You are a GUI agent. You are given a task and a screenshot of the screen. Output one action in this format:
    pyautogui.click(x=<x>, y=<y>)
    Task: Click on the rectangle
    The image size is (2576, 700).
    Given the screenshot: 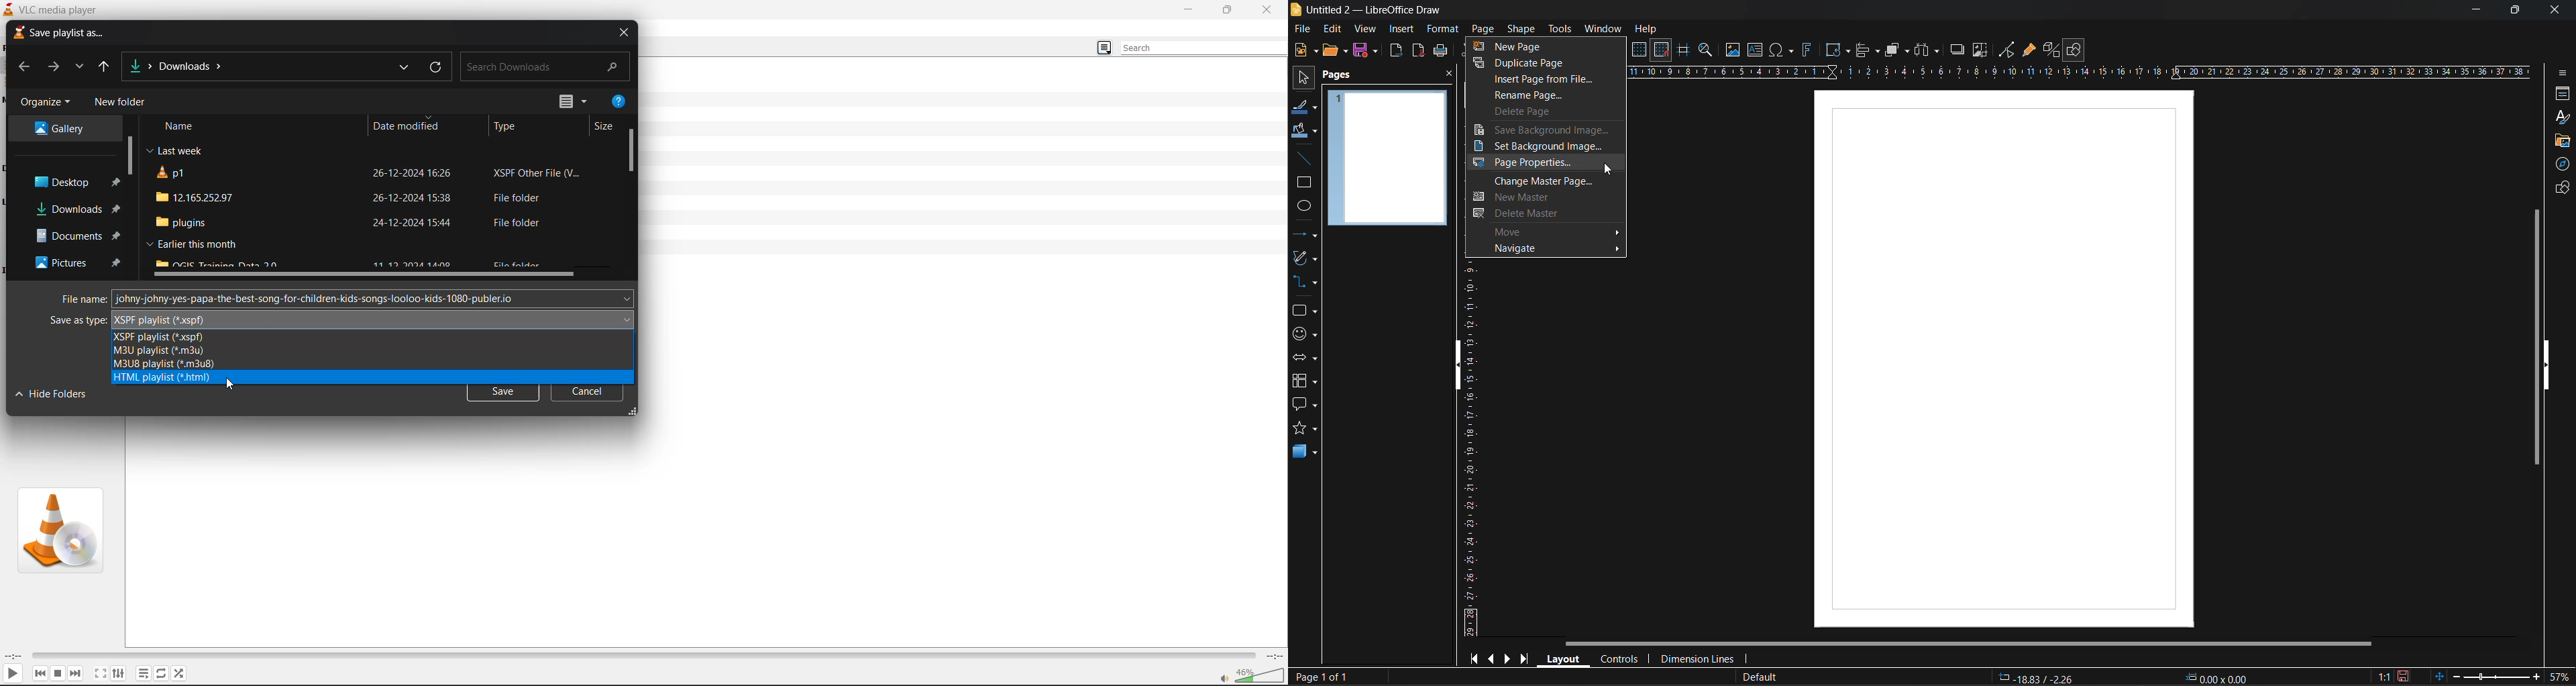 What is the action you would take?
    pyautogui.click(x=1303, y=183)
    